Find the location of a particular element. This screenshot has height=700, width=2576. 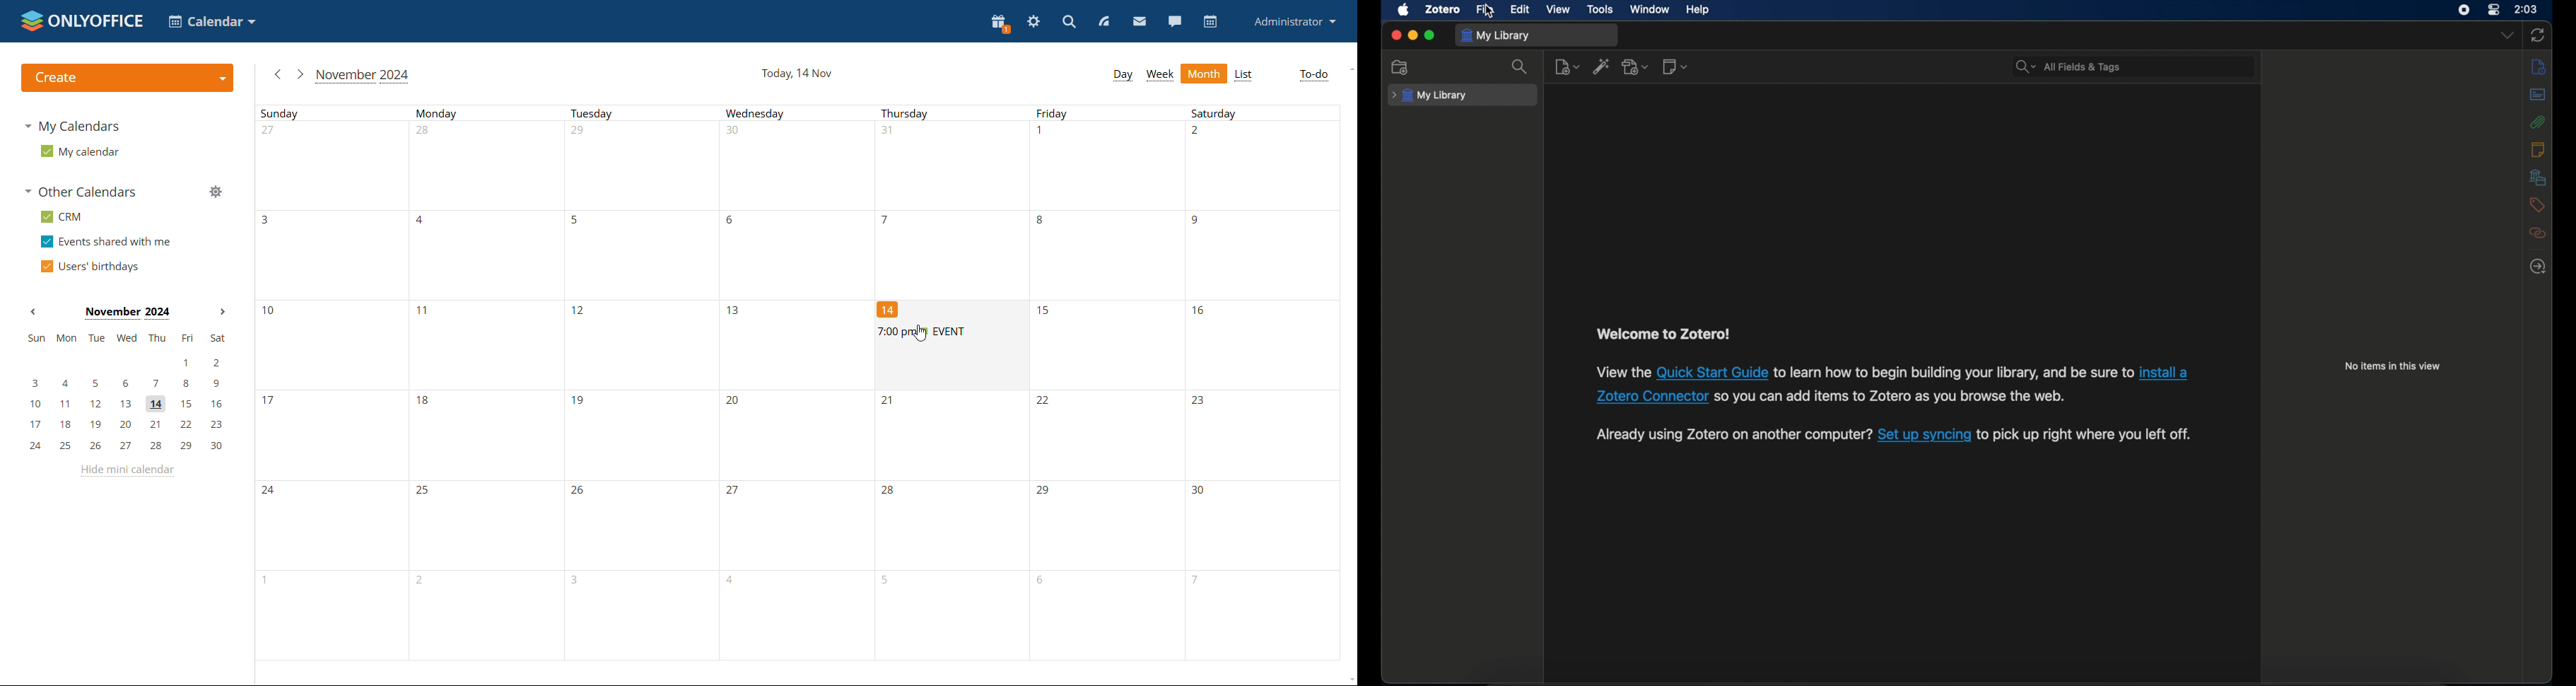

text is located at coordinates (1893, 396).